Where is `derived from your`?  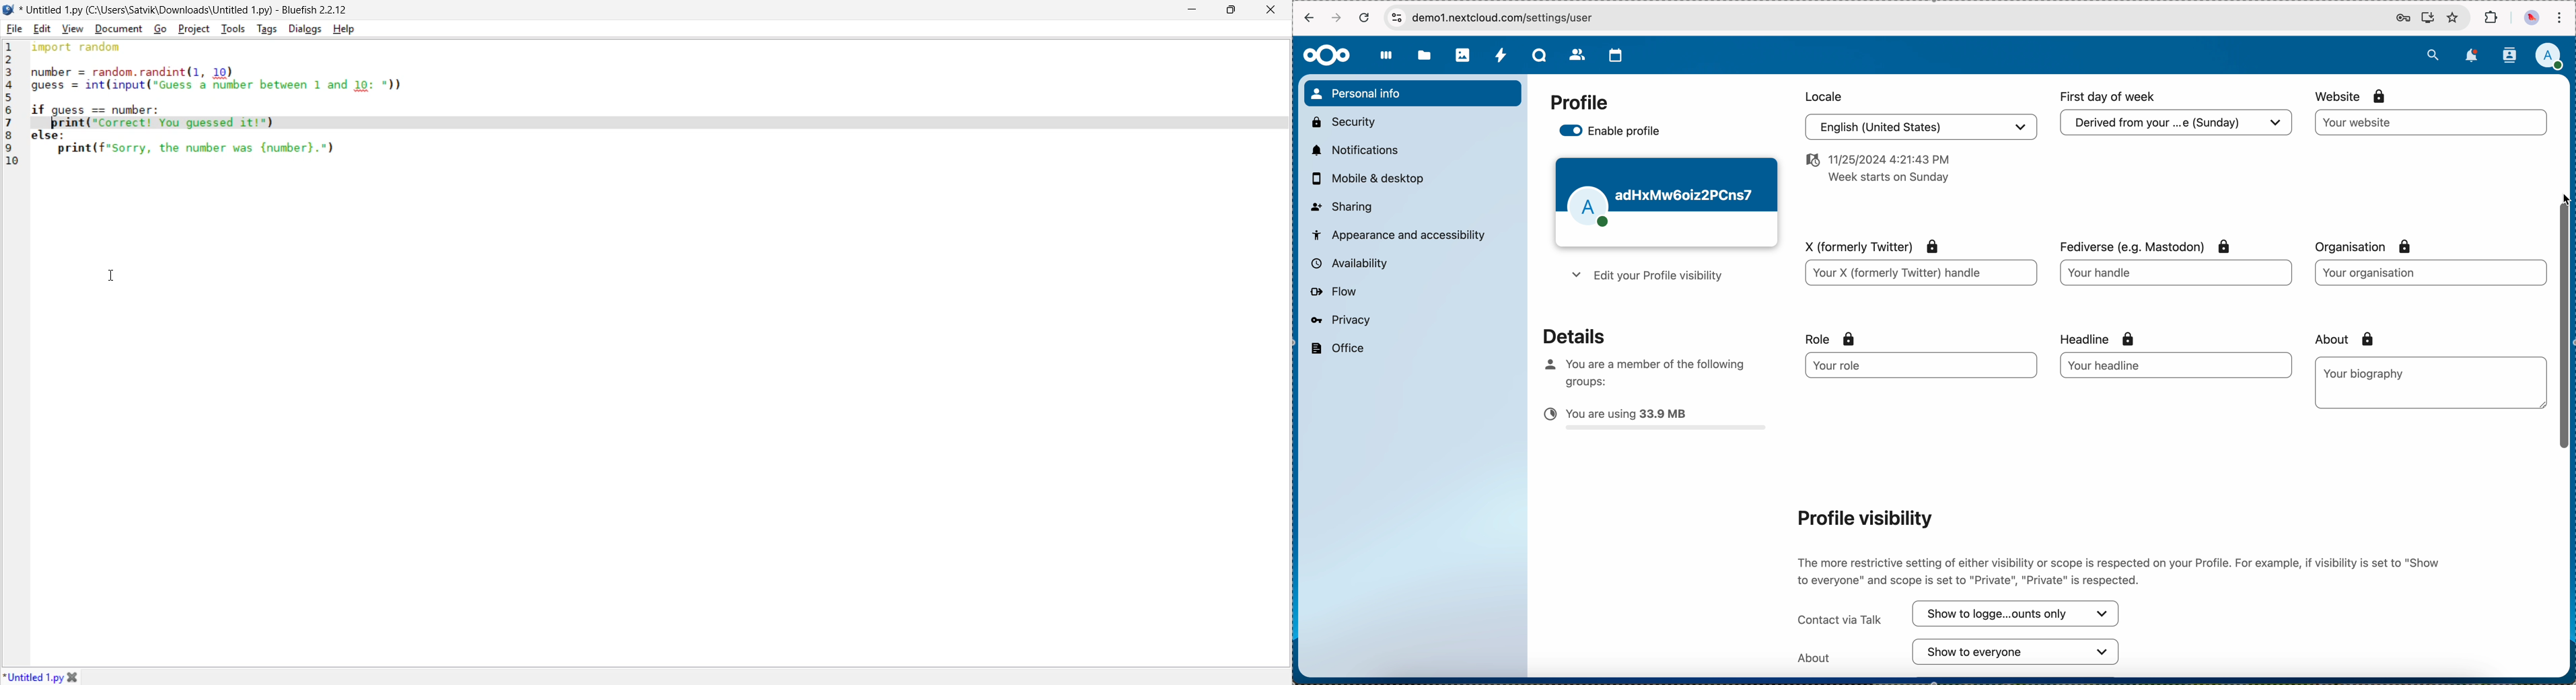 derived from your is located at coordinates (2174, 126).